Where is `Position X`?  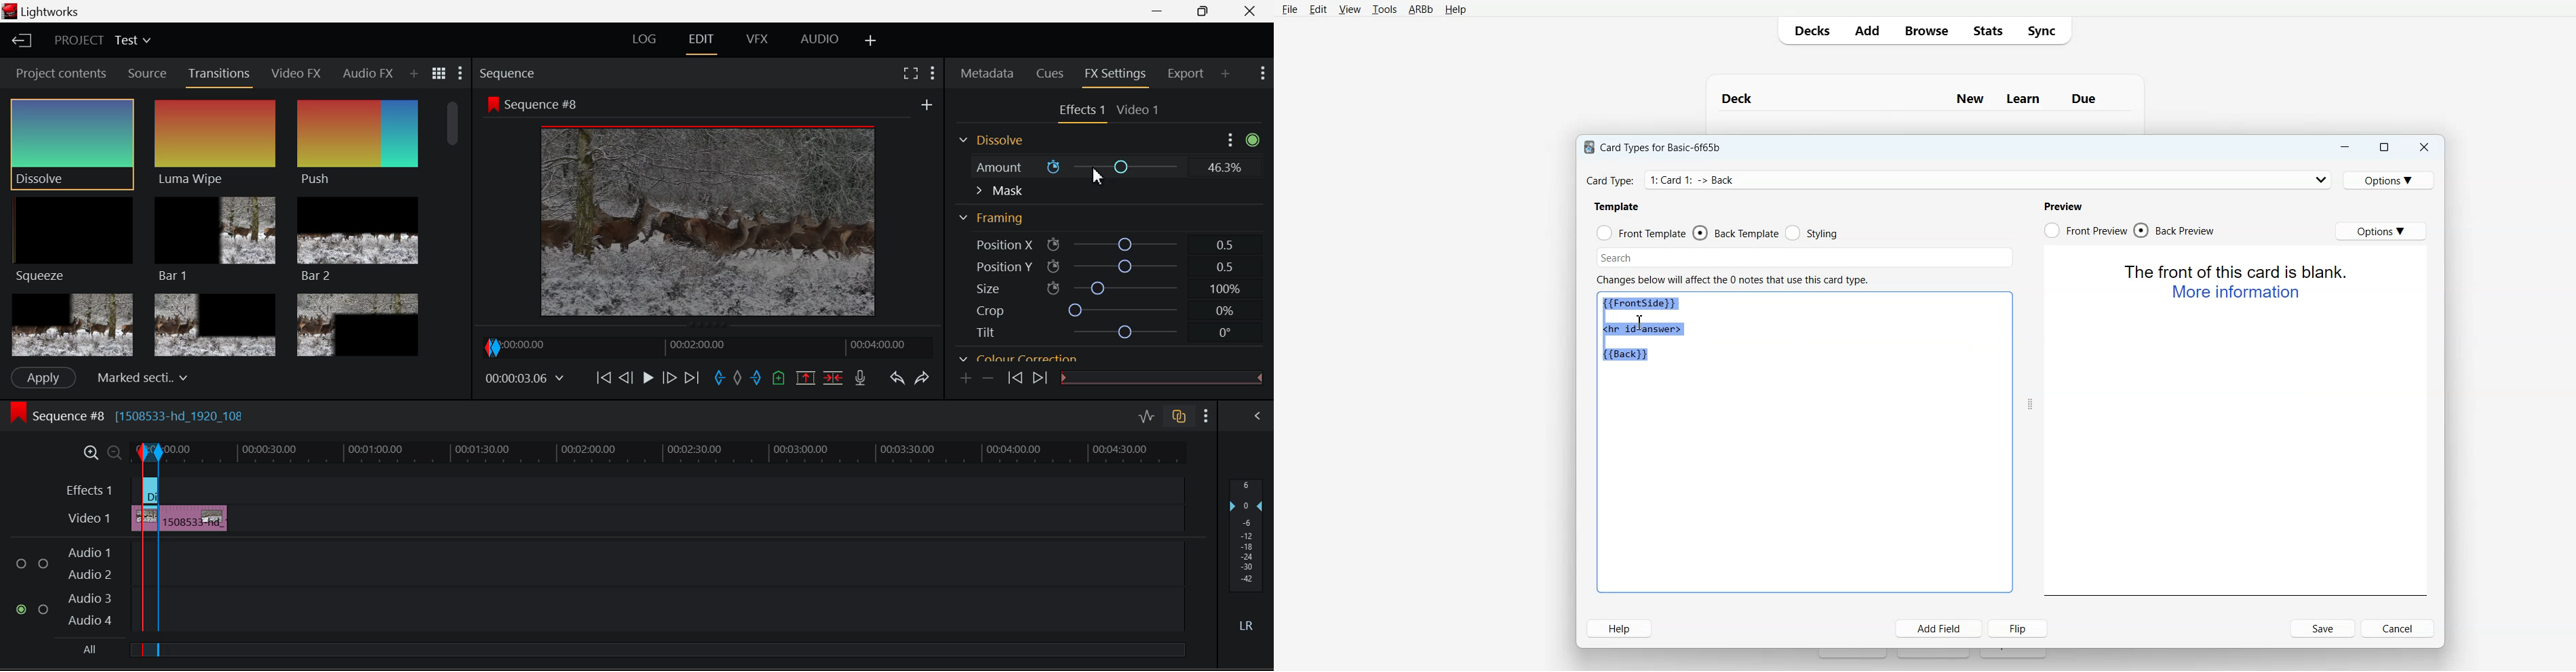
Position X is located at coordinates (1103, 243).